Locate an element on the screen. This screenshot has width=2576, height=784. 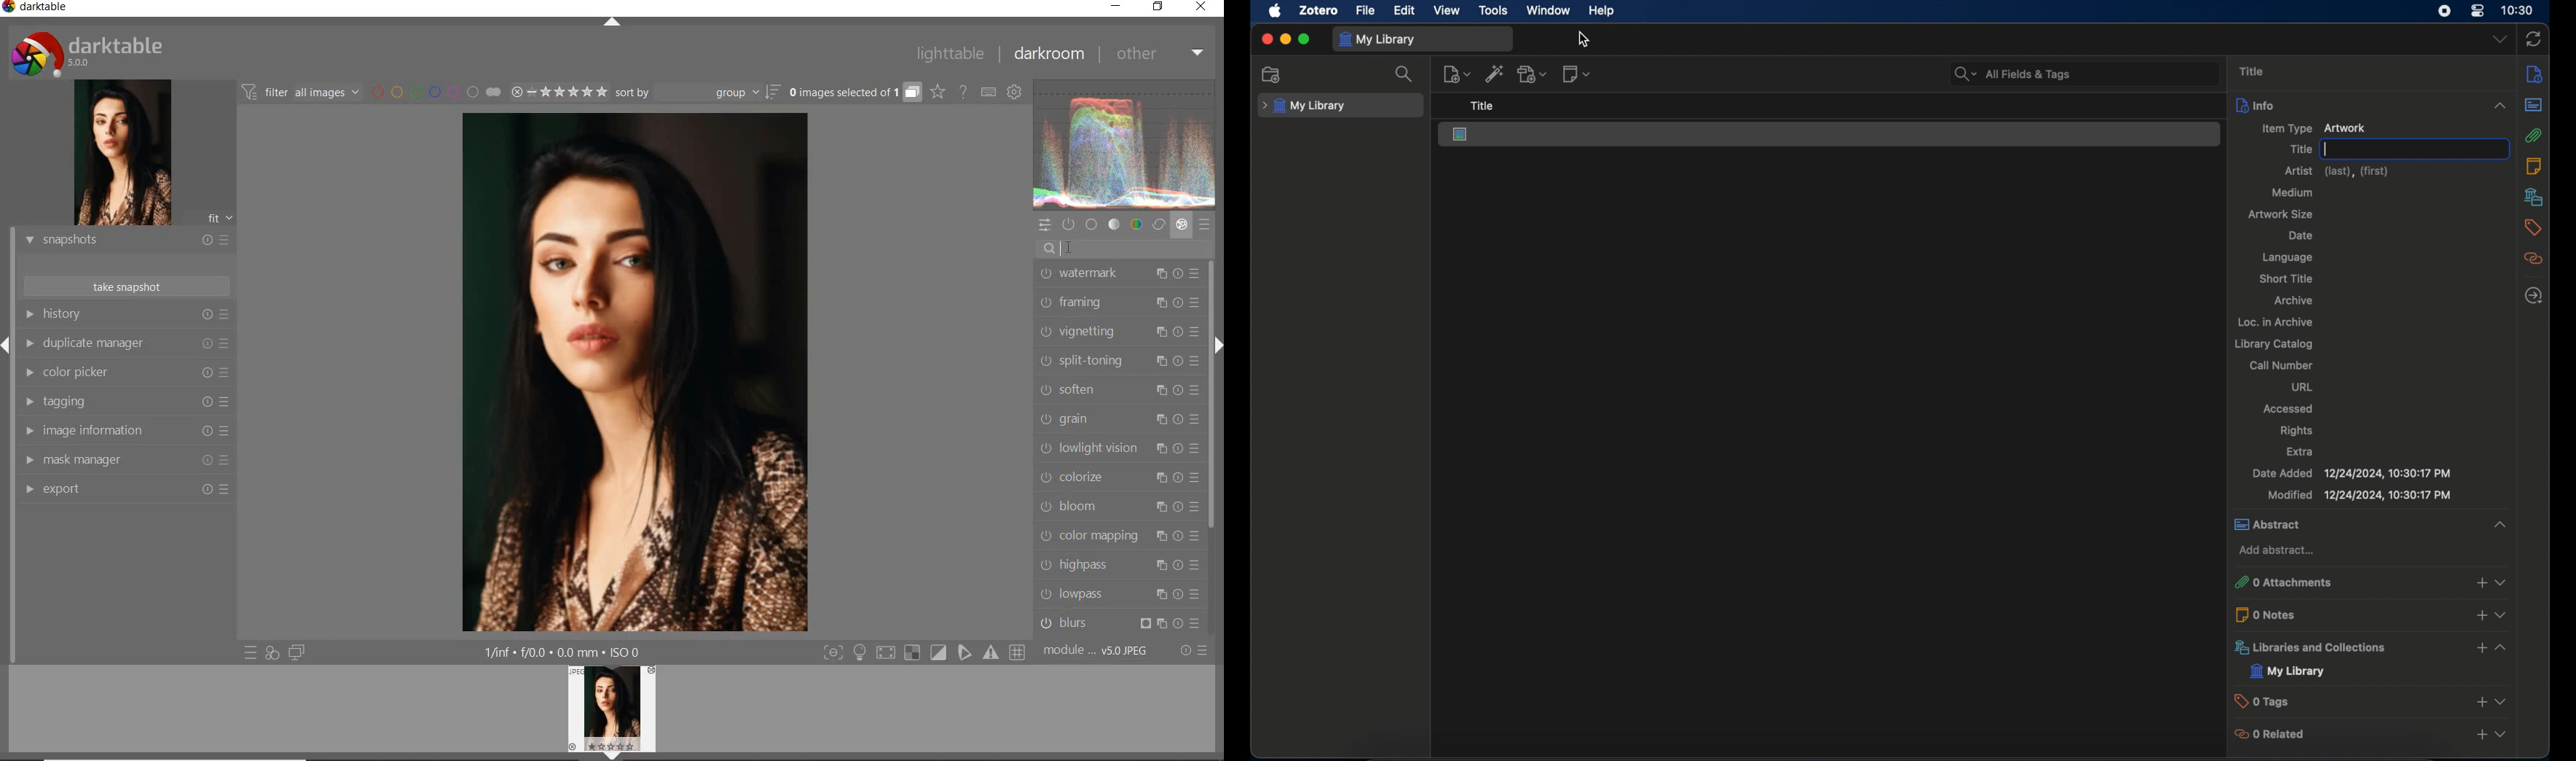
title is located at coordinates (2254, 72).